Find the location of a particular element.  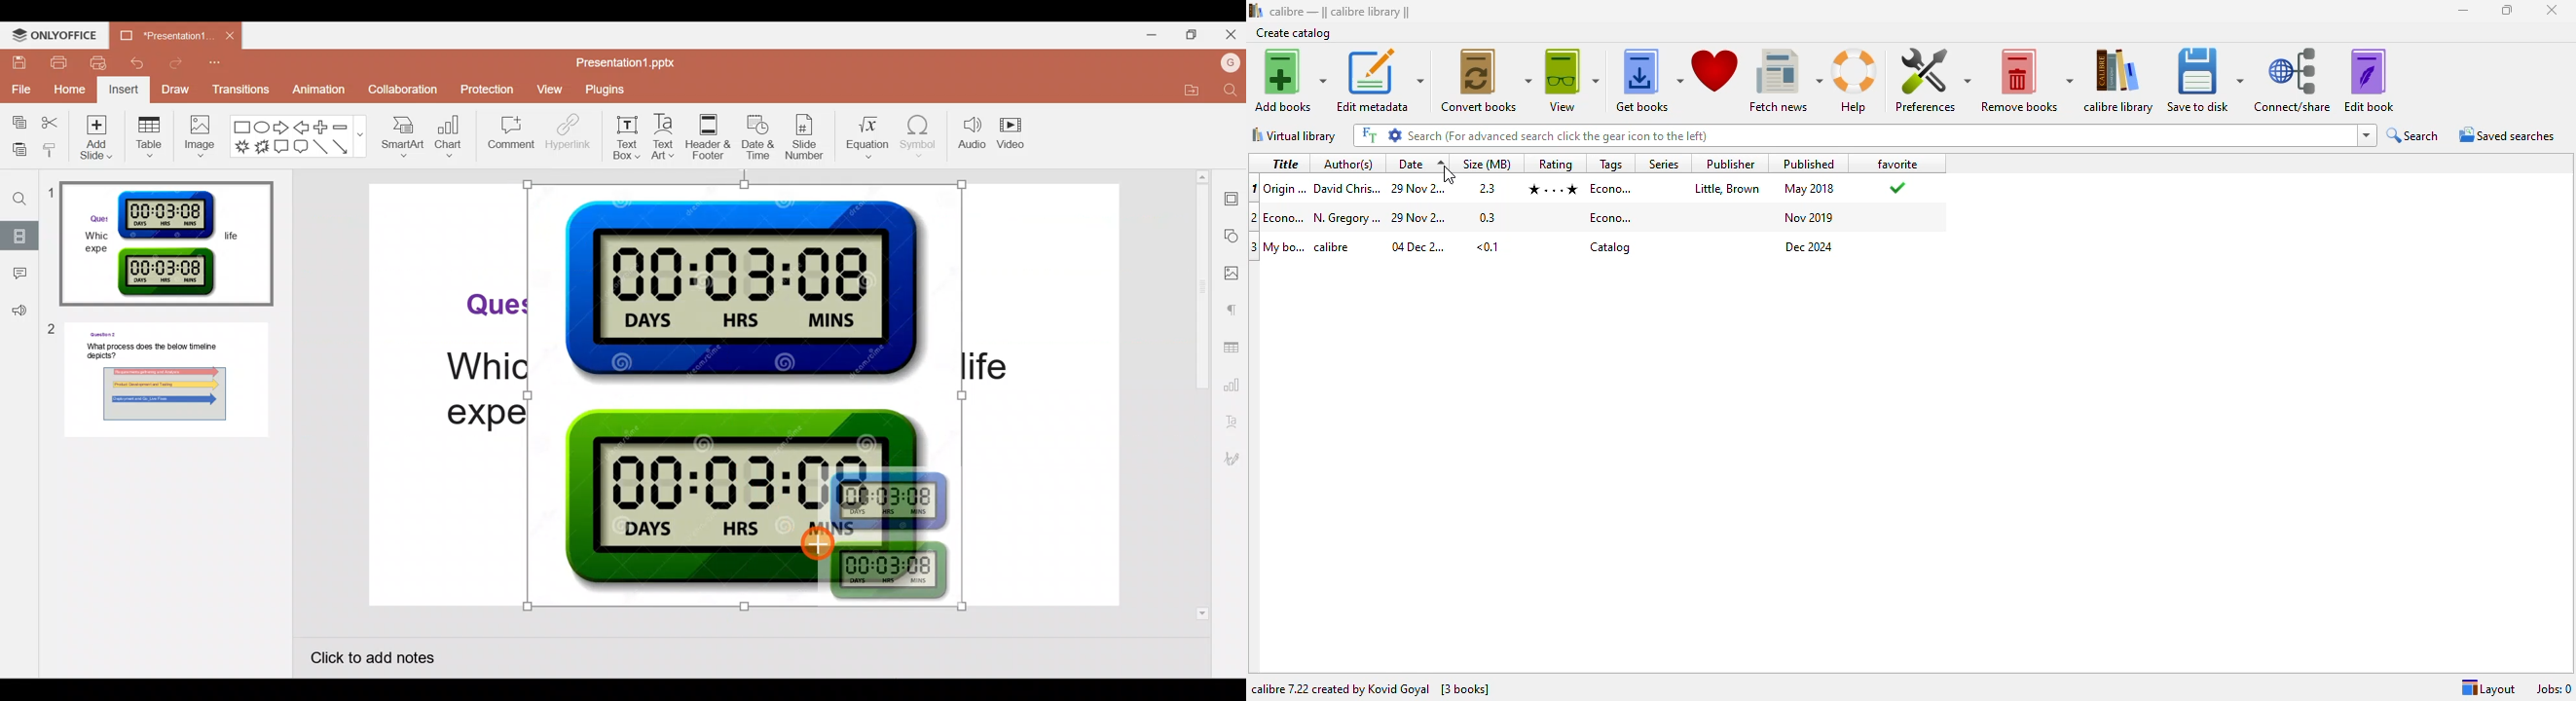

publisher is located at coordinates (1731, 163).